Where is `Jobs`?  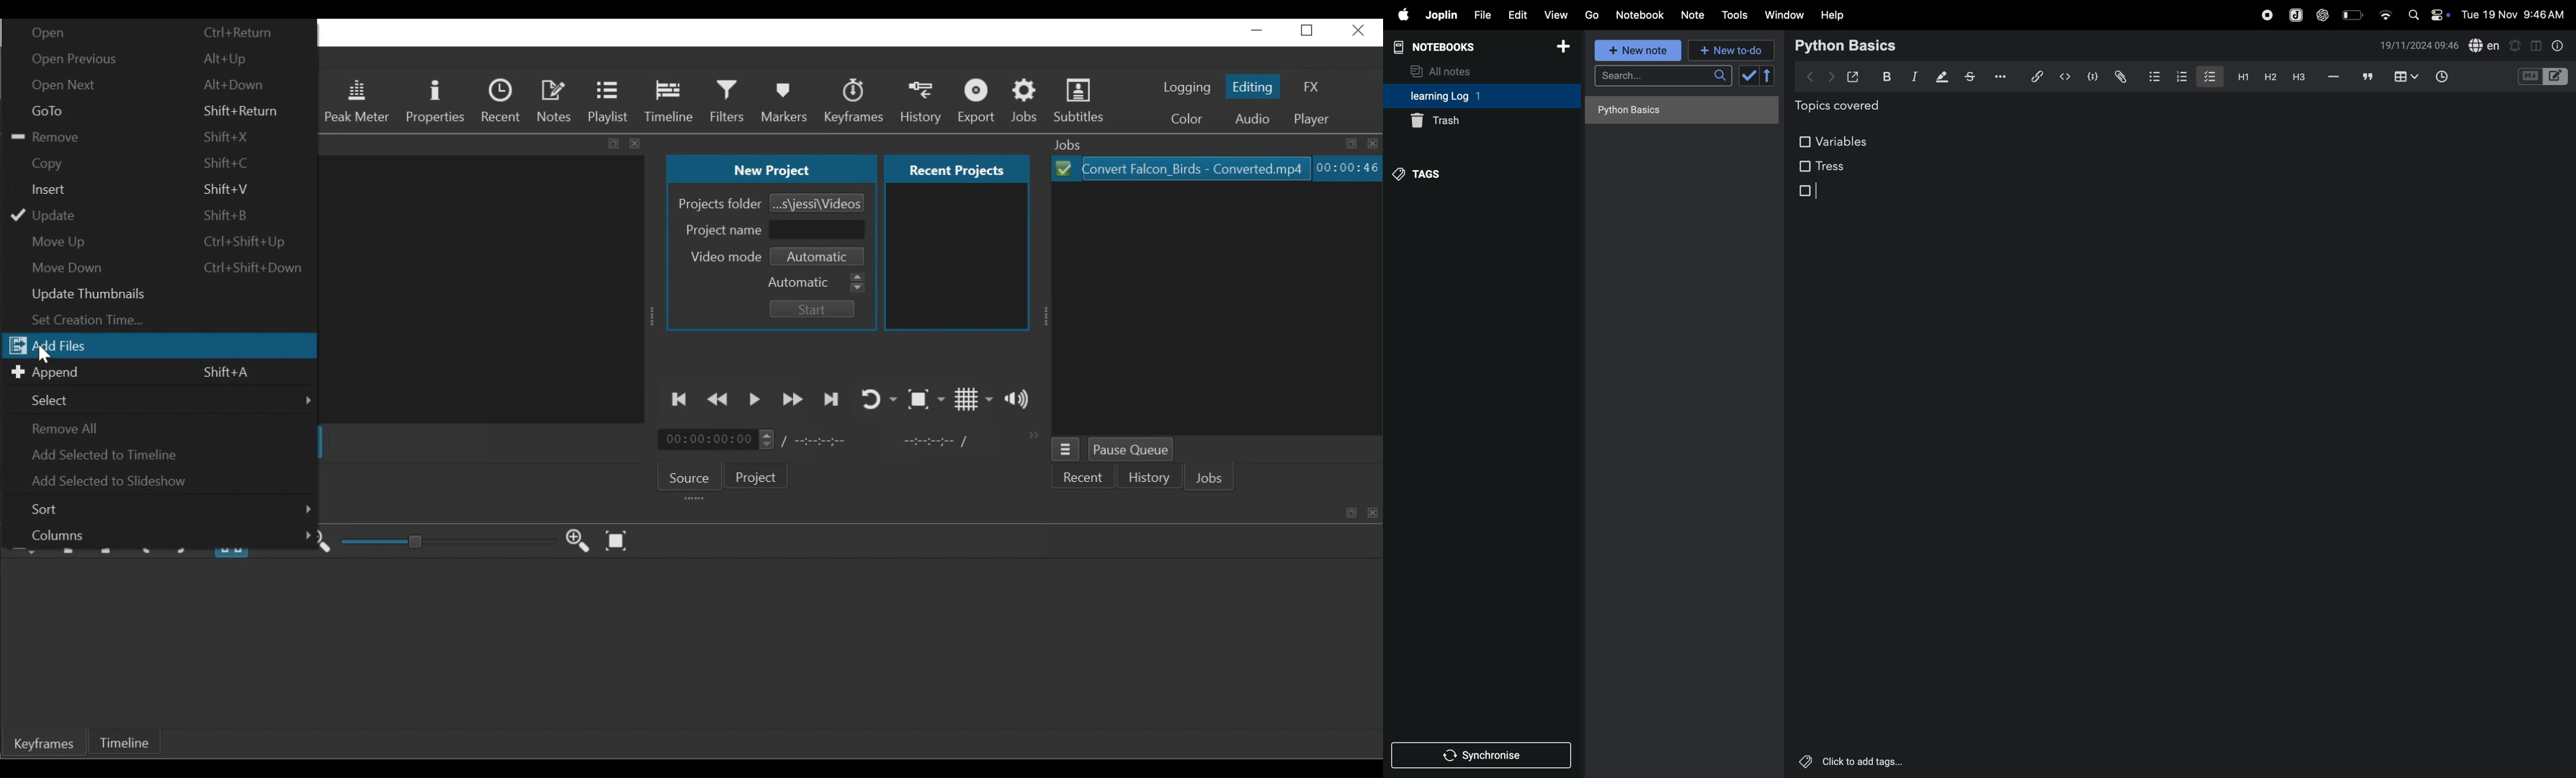 Jobs is located at coordinates (1214, 144).